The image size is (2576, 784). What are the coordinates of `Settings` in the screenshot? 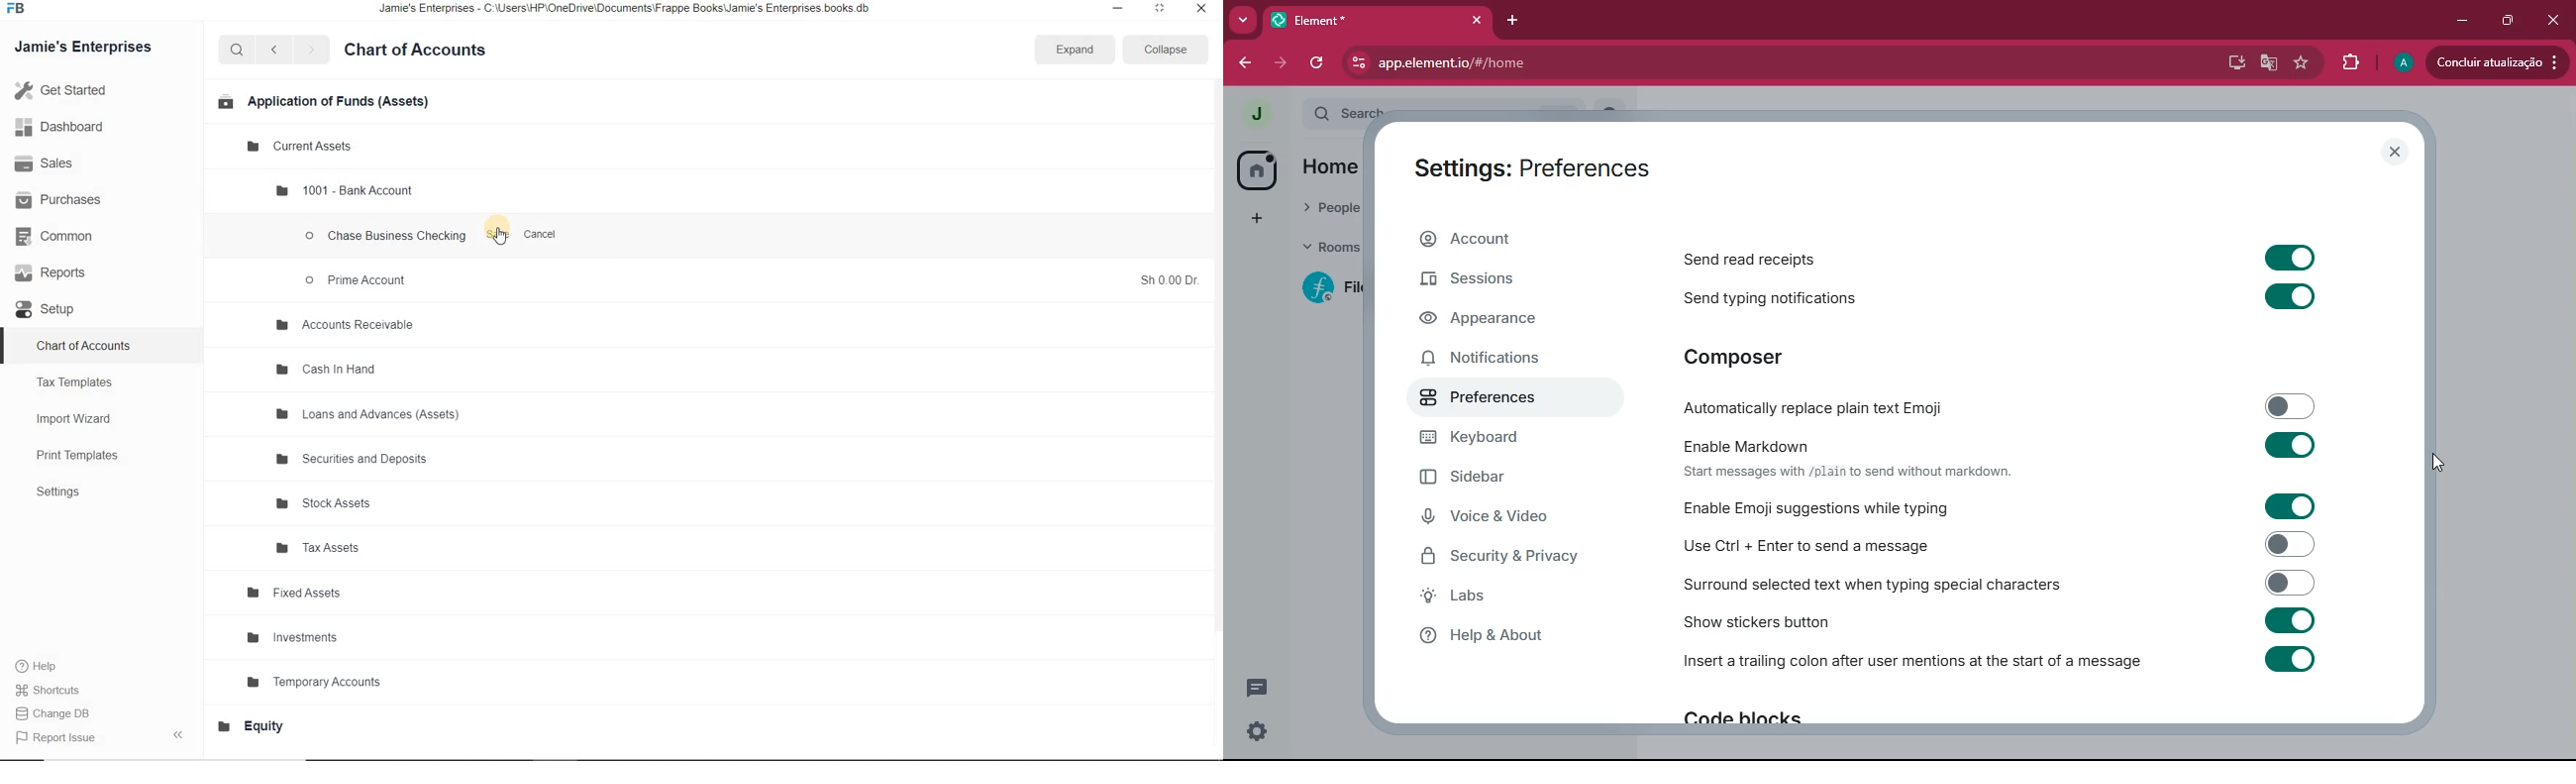 It's located at (65, 493).